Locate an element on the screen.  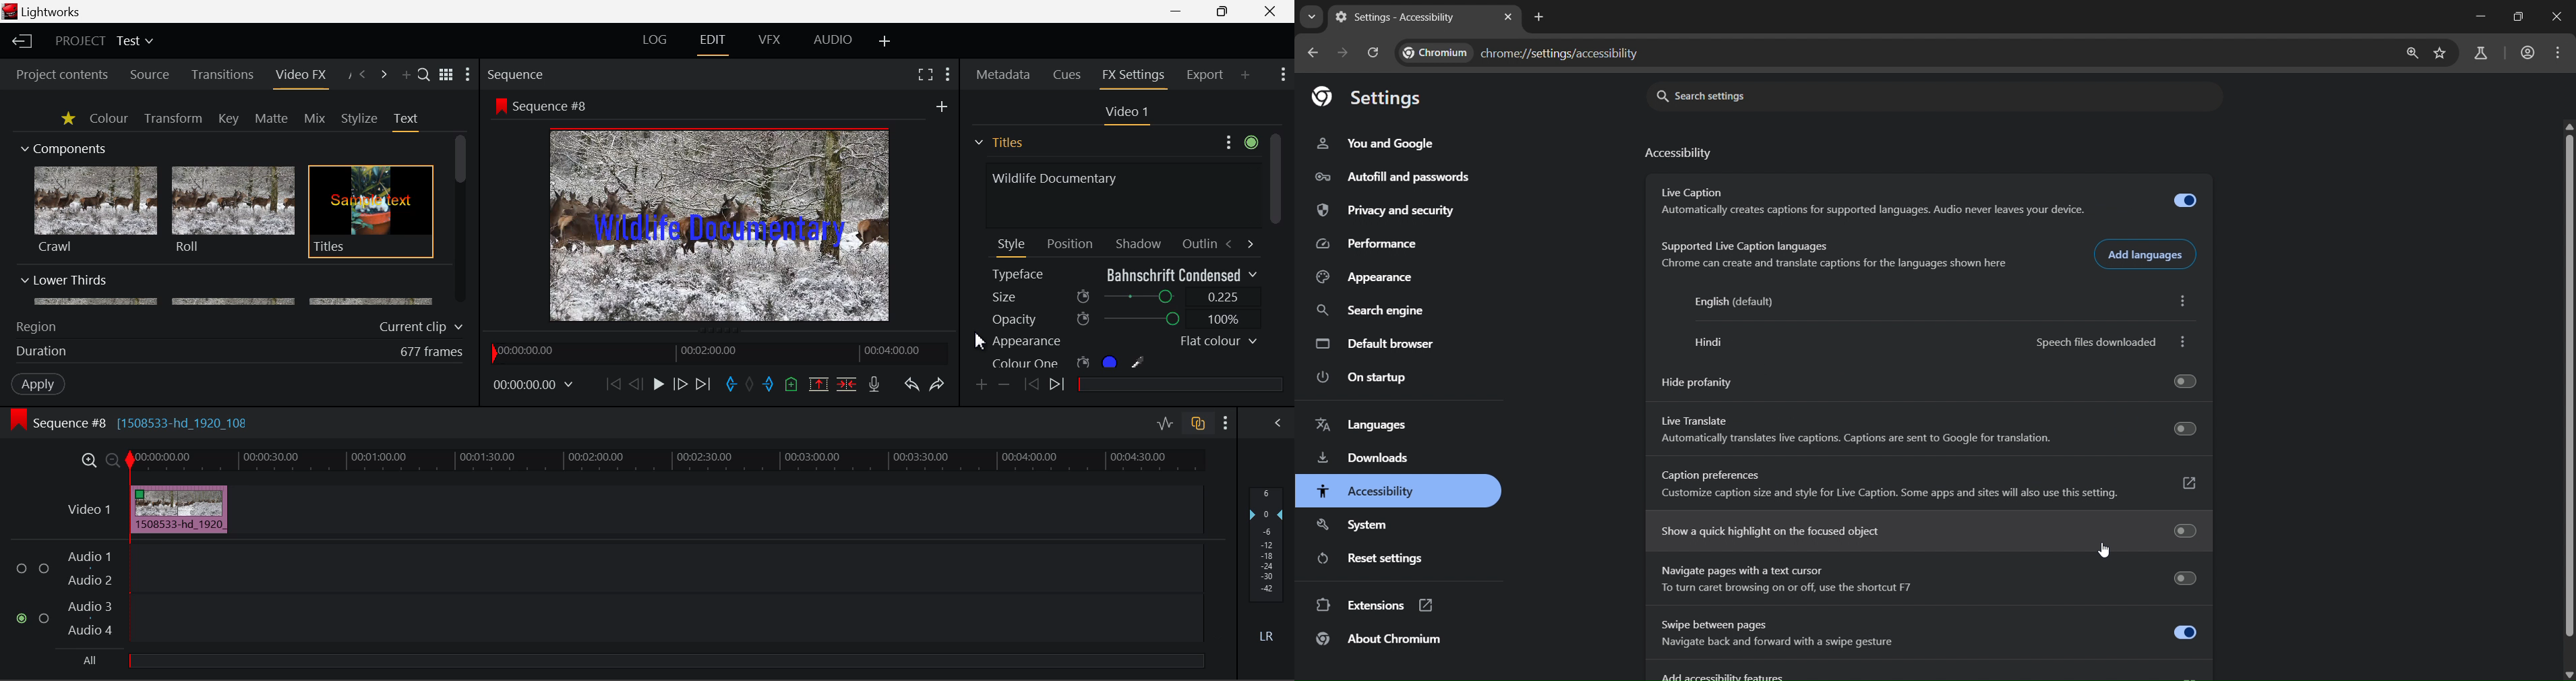
Video FX Panel Open is located at coordinates (300, 76).